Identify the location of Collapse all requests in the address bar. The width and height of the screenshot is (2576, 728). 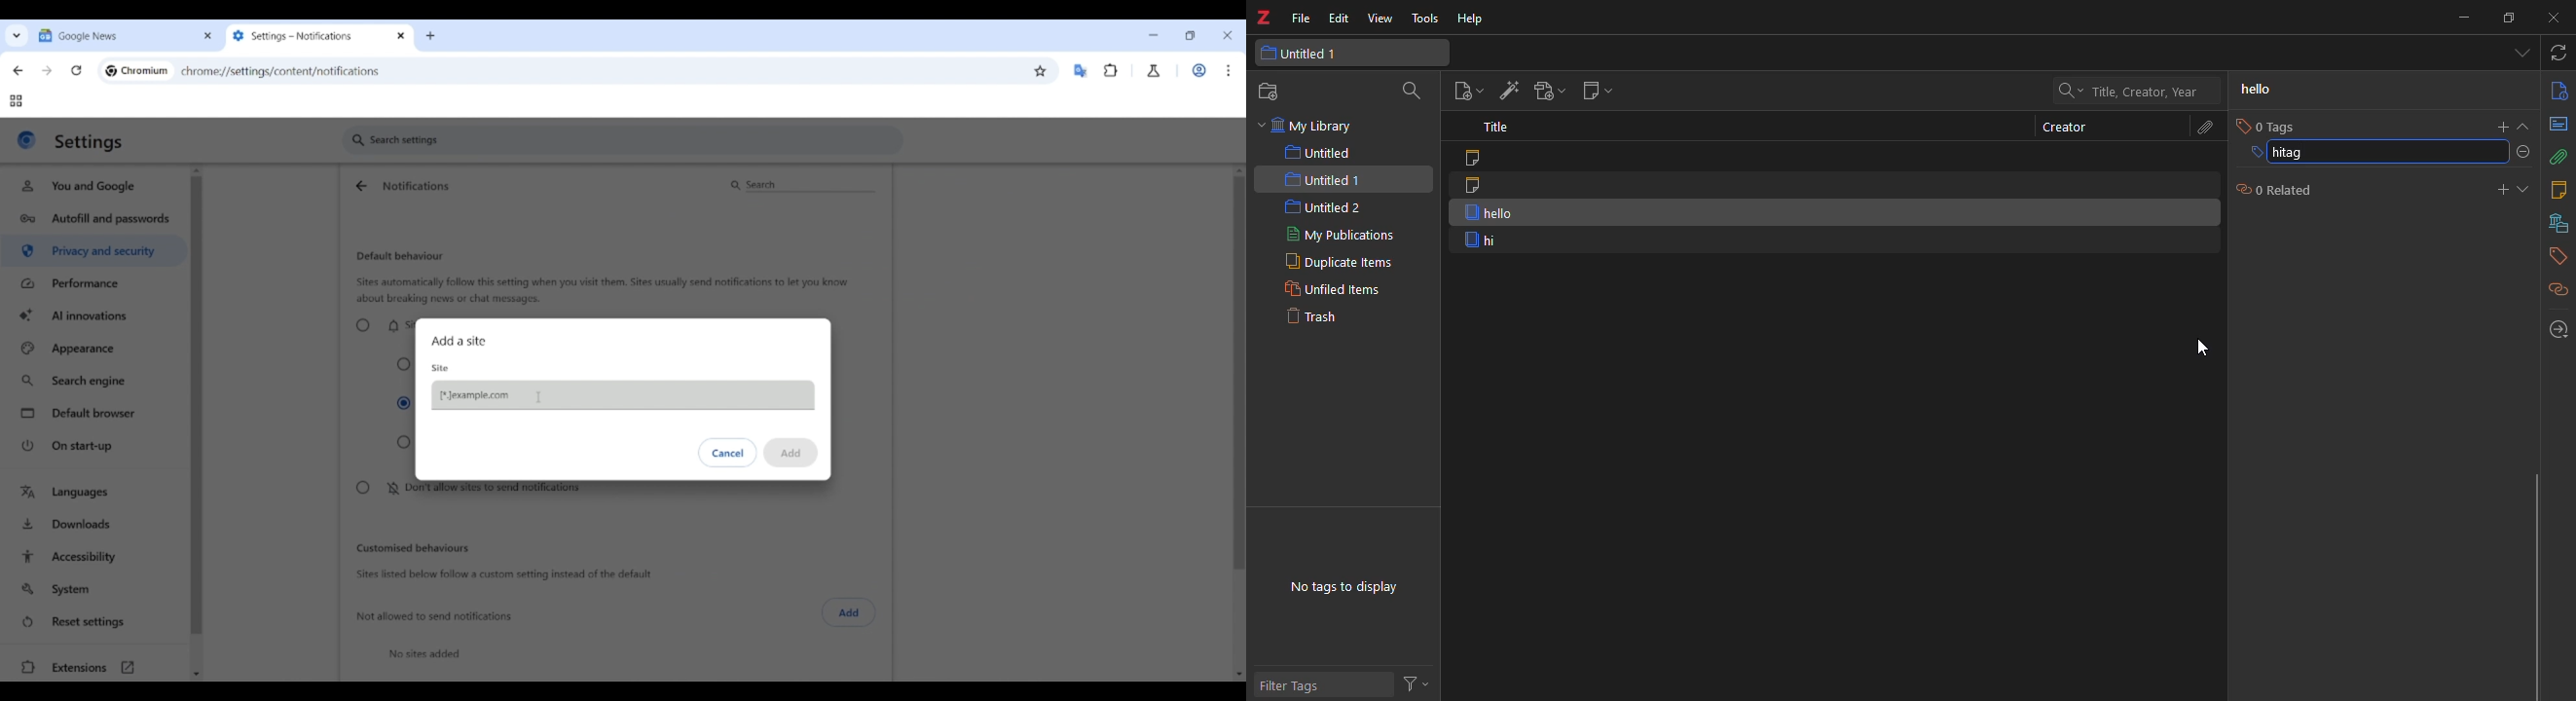
(404, 365).